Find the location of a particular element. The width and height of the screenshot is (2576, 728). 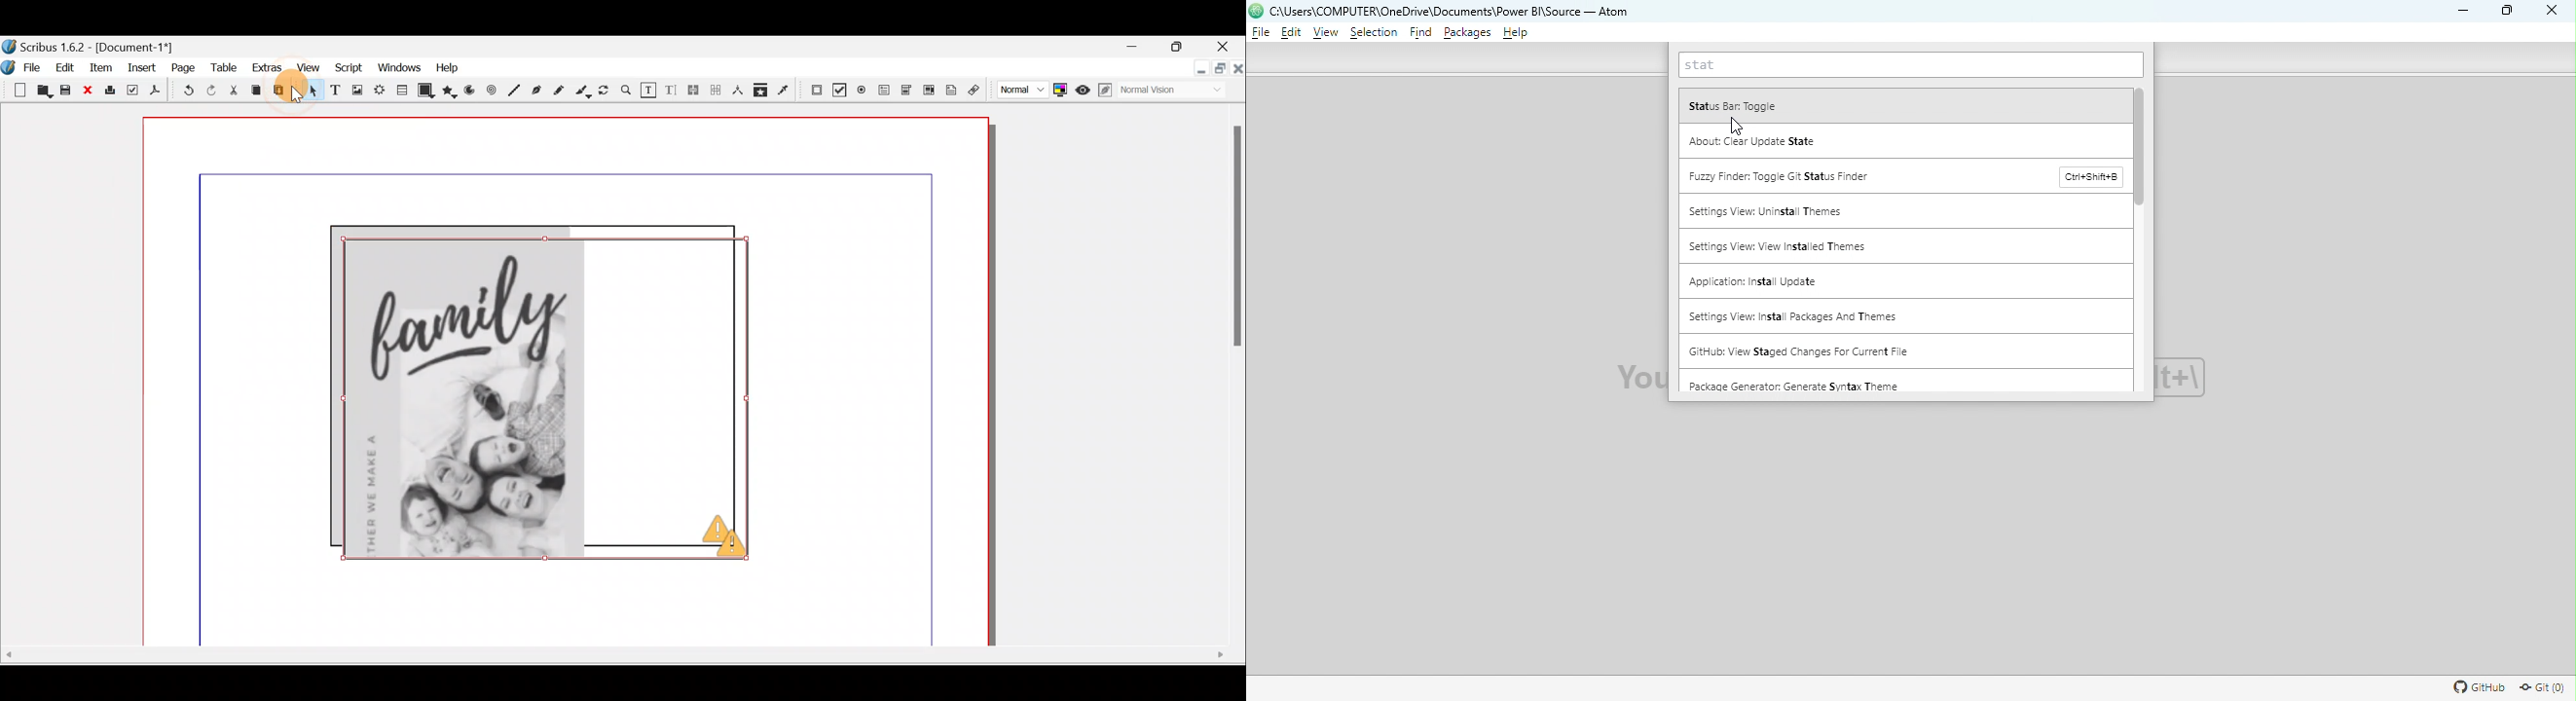

Link annotation is located at coordinates (976, 90).